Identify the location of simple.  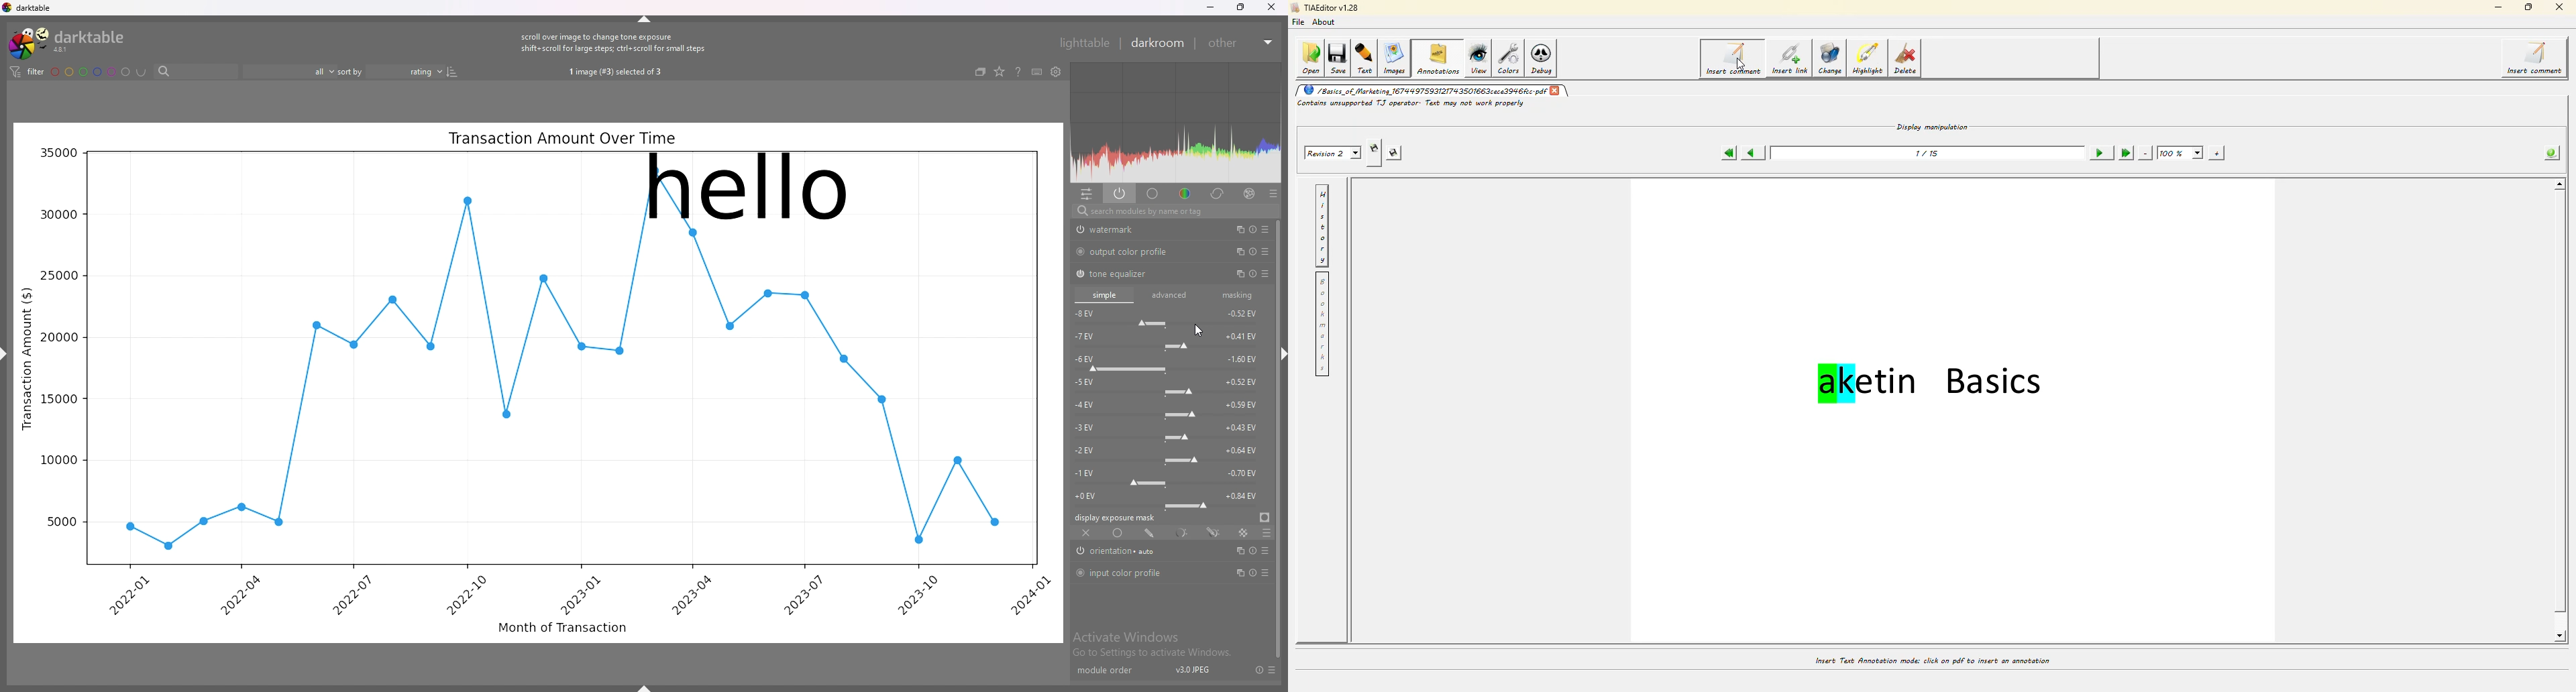
(1104, 294).